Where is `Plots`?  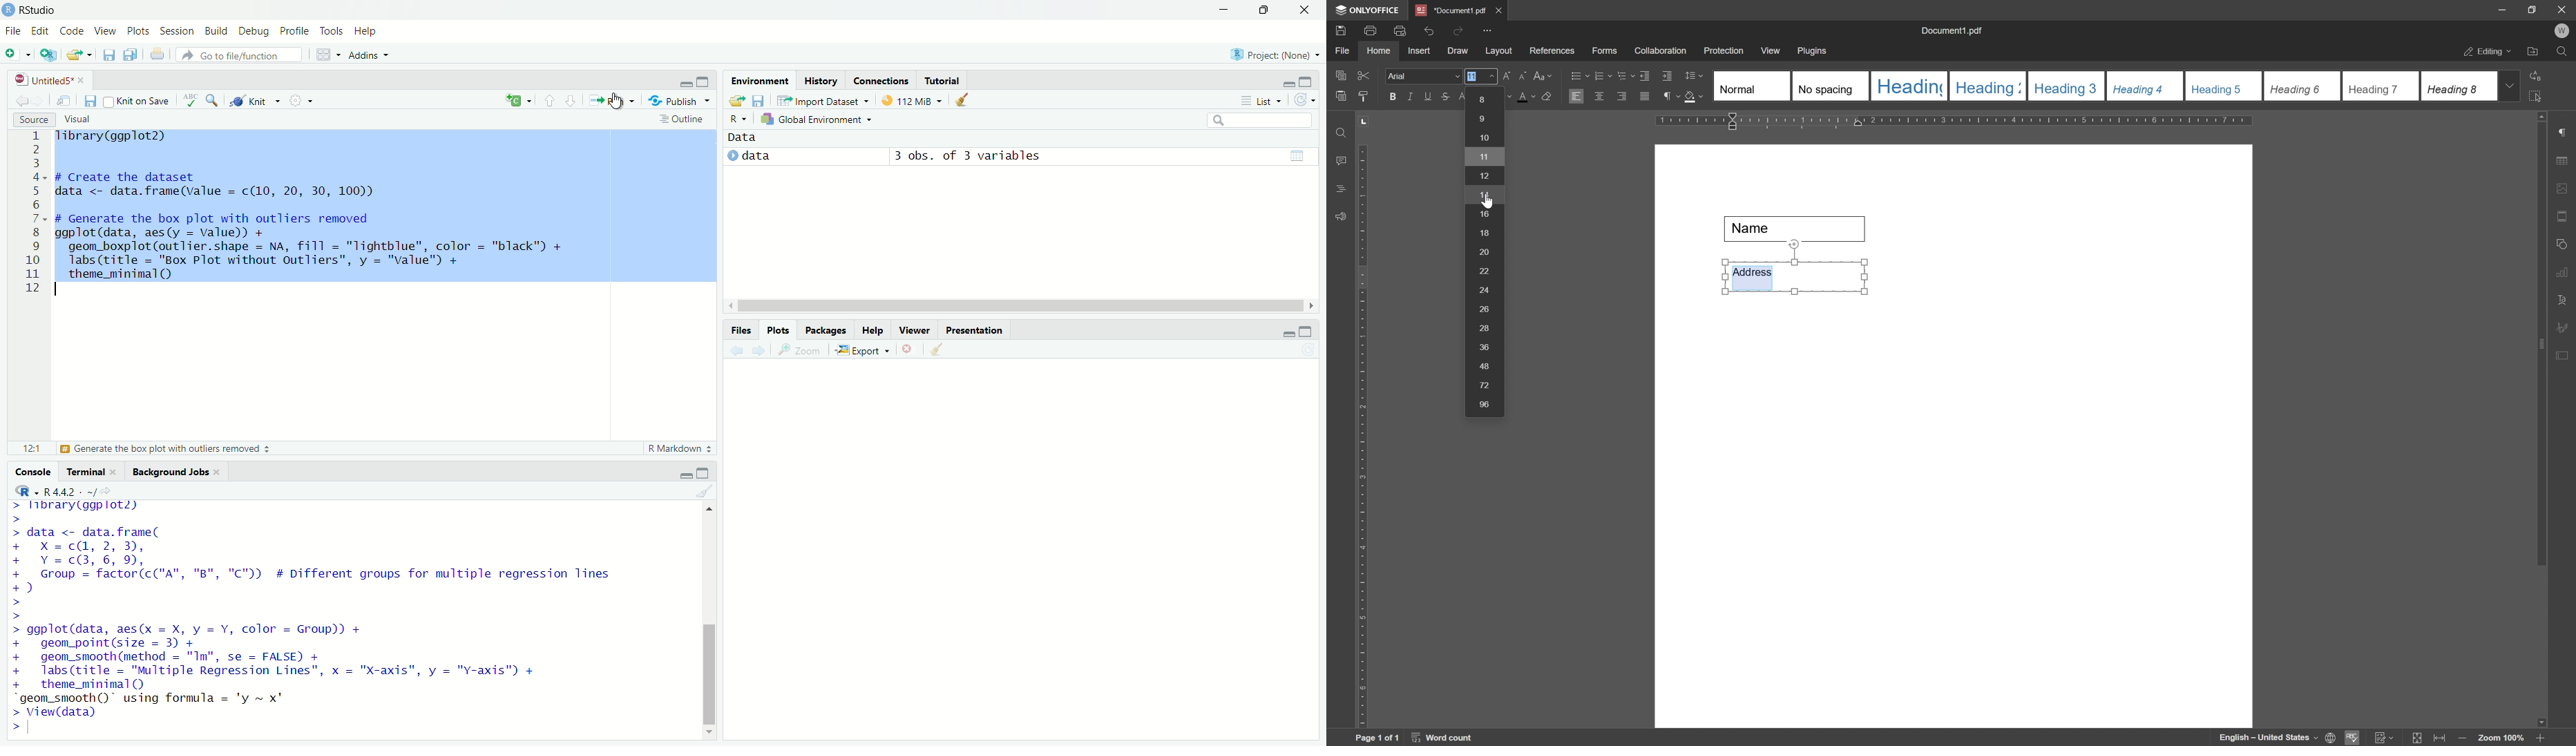
Plots is located at coordinates (140, 31).